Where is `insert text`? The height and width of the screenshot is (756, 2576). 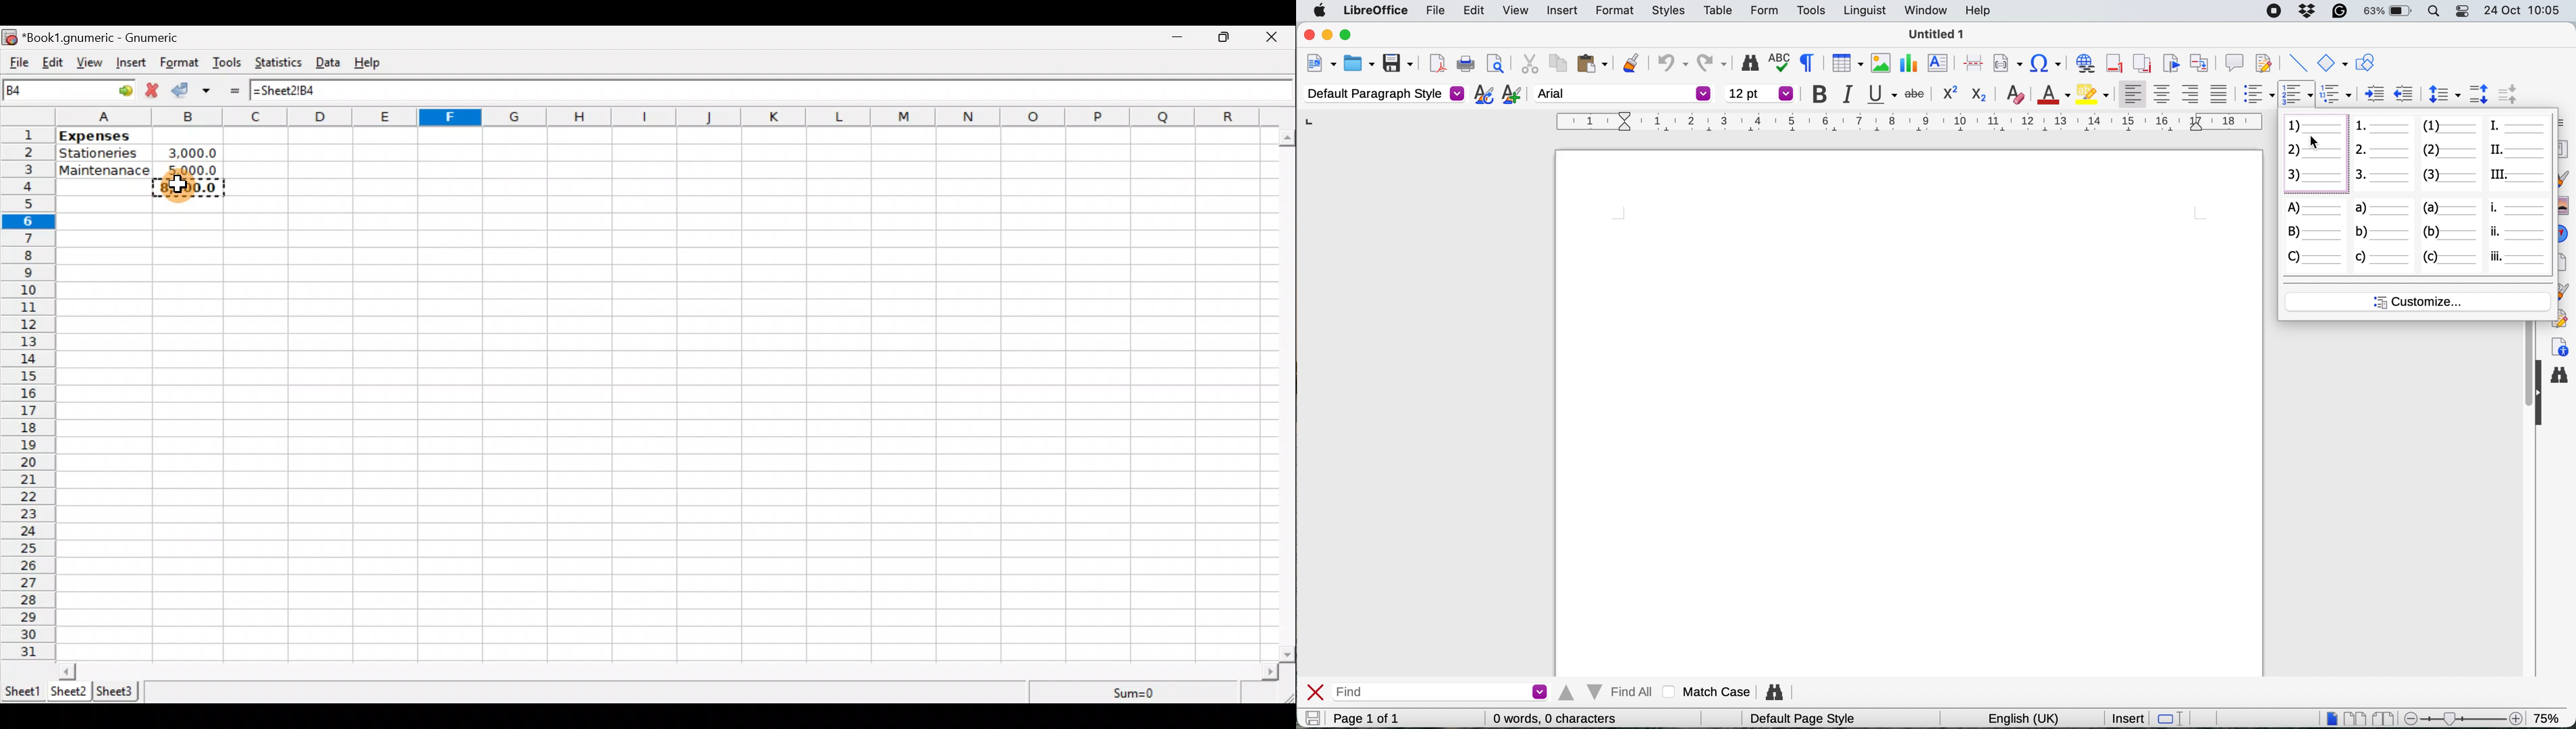 insert text is located at coordinates (1940, 64).